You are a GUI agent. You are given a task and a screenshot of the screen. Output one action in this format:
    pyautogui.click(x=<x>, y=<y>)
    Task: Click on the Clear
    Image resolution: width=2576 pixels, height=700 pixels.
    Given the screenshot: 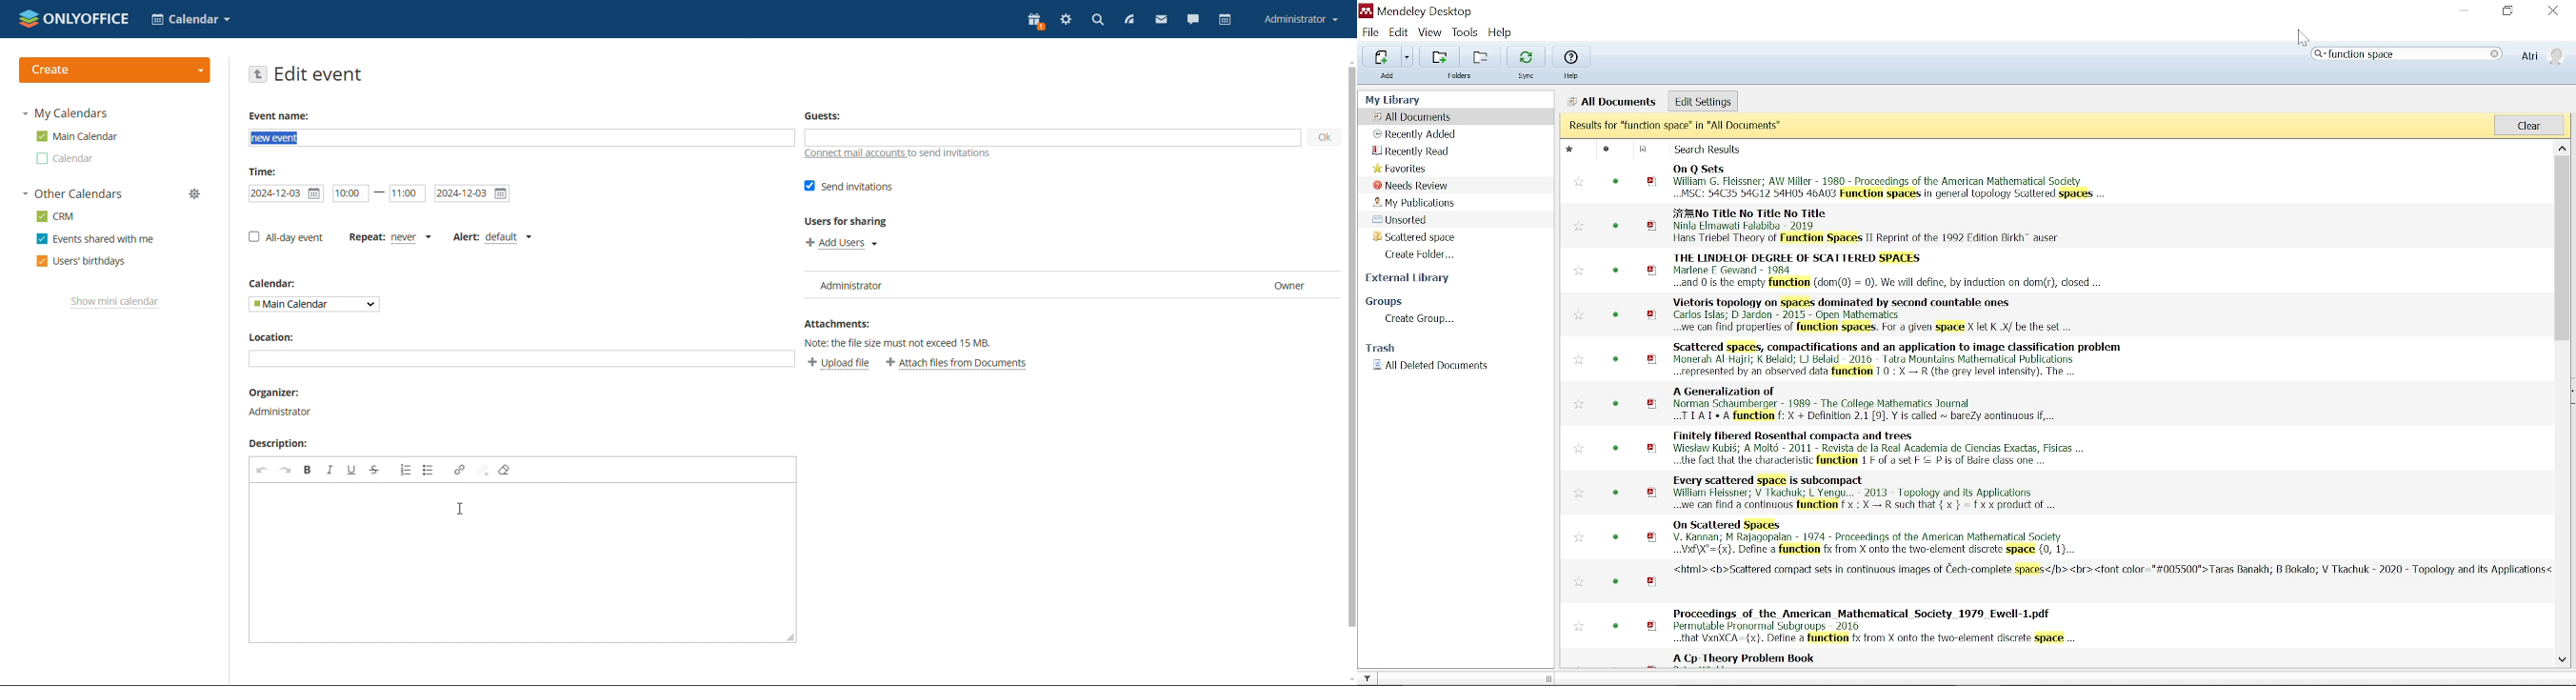 What is the action you would take?
    pyautogui.click(x=2530, y=126)
    